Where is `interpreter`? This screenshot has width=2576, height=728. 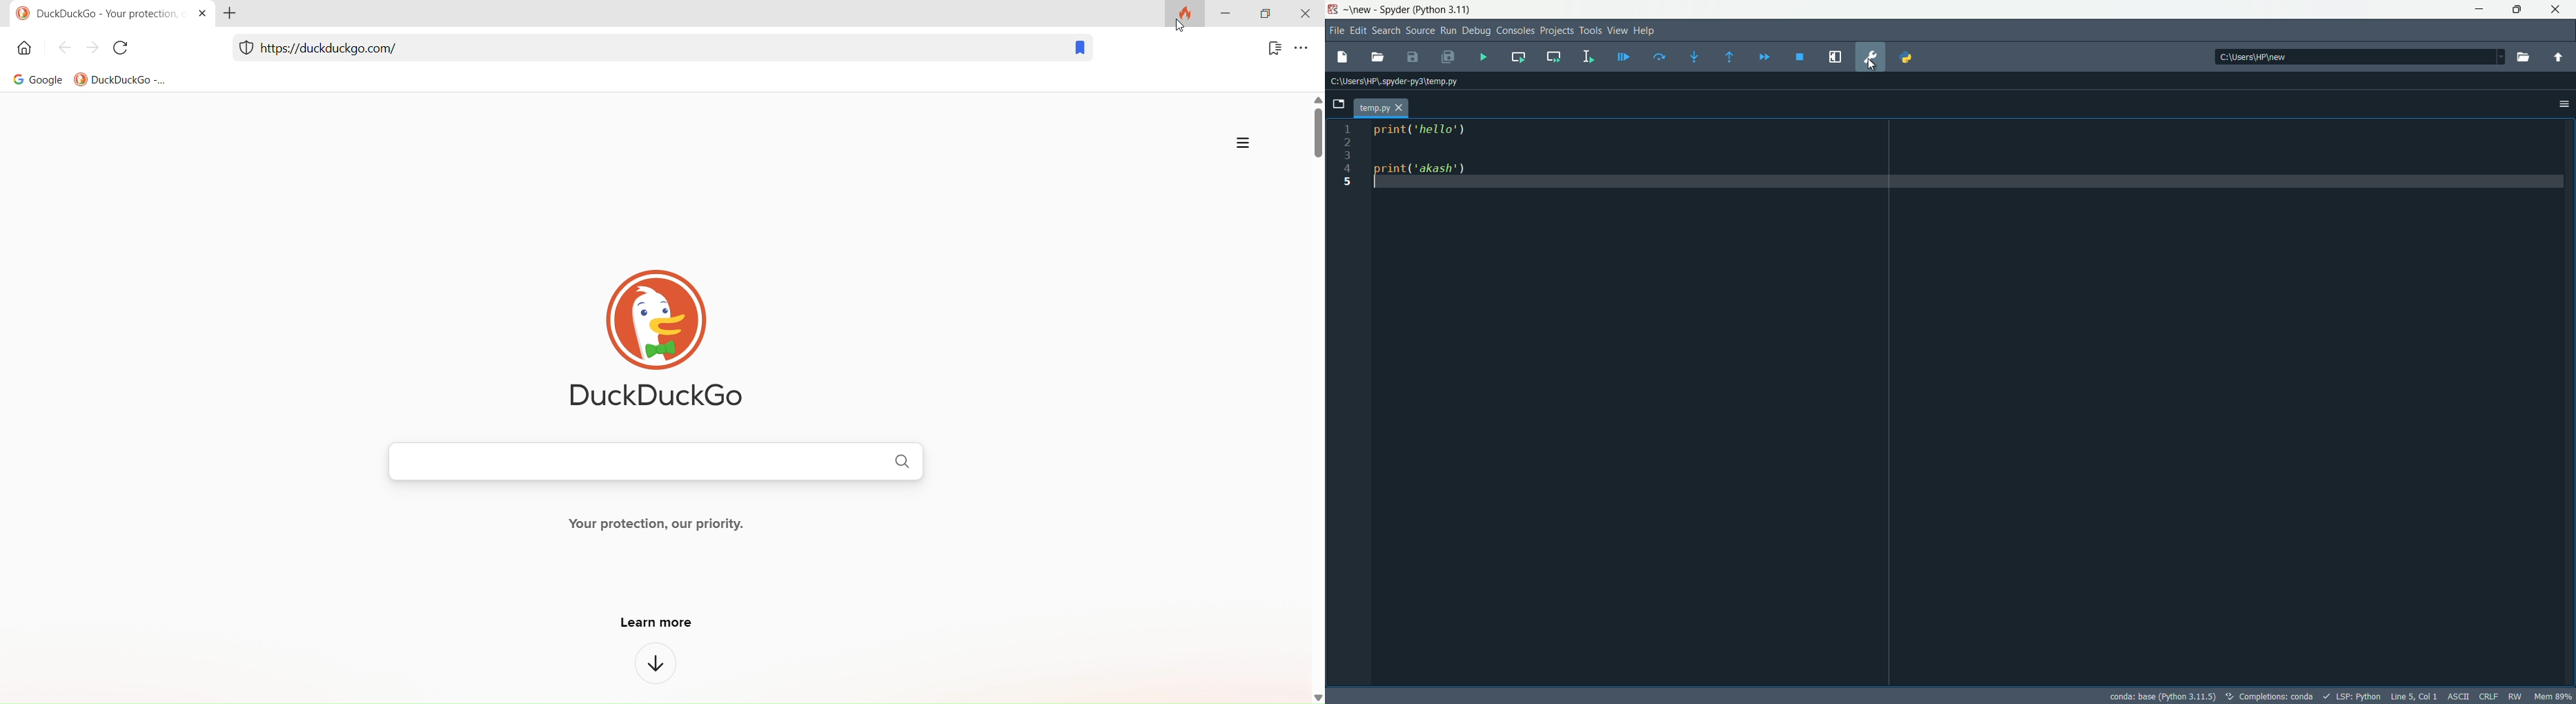
interpreter is located at coordinates (2162, 696).